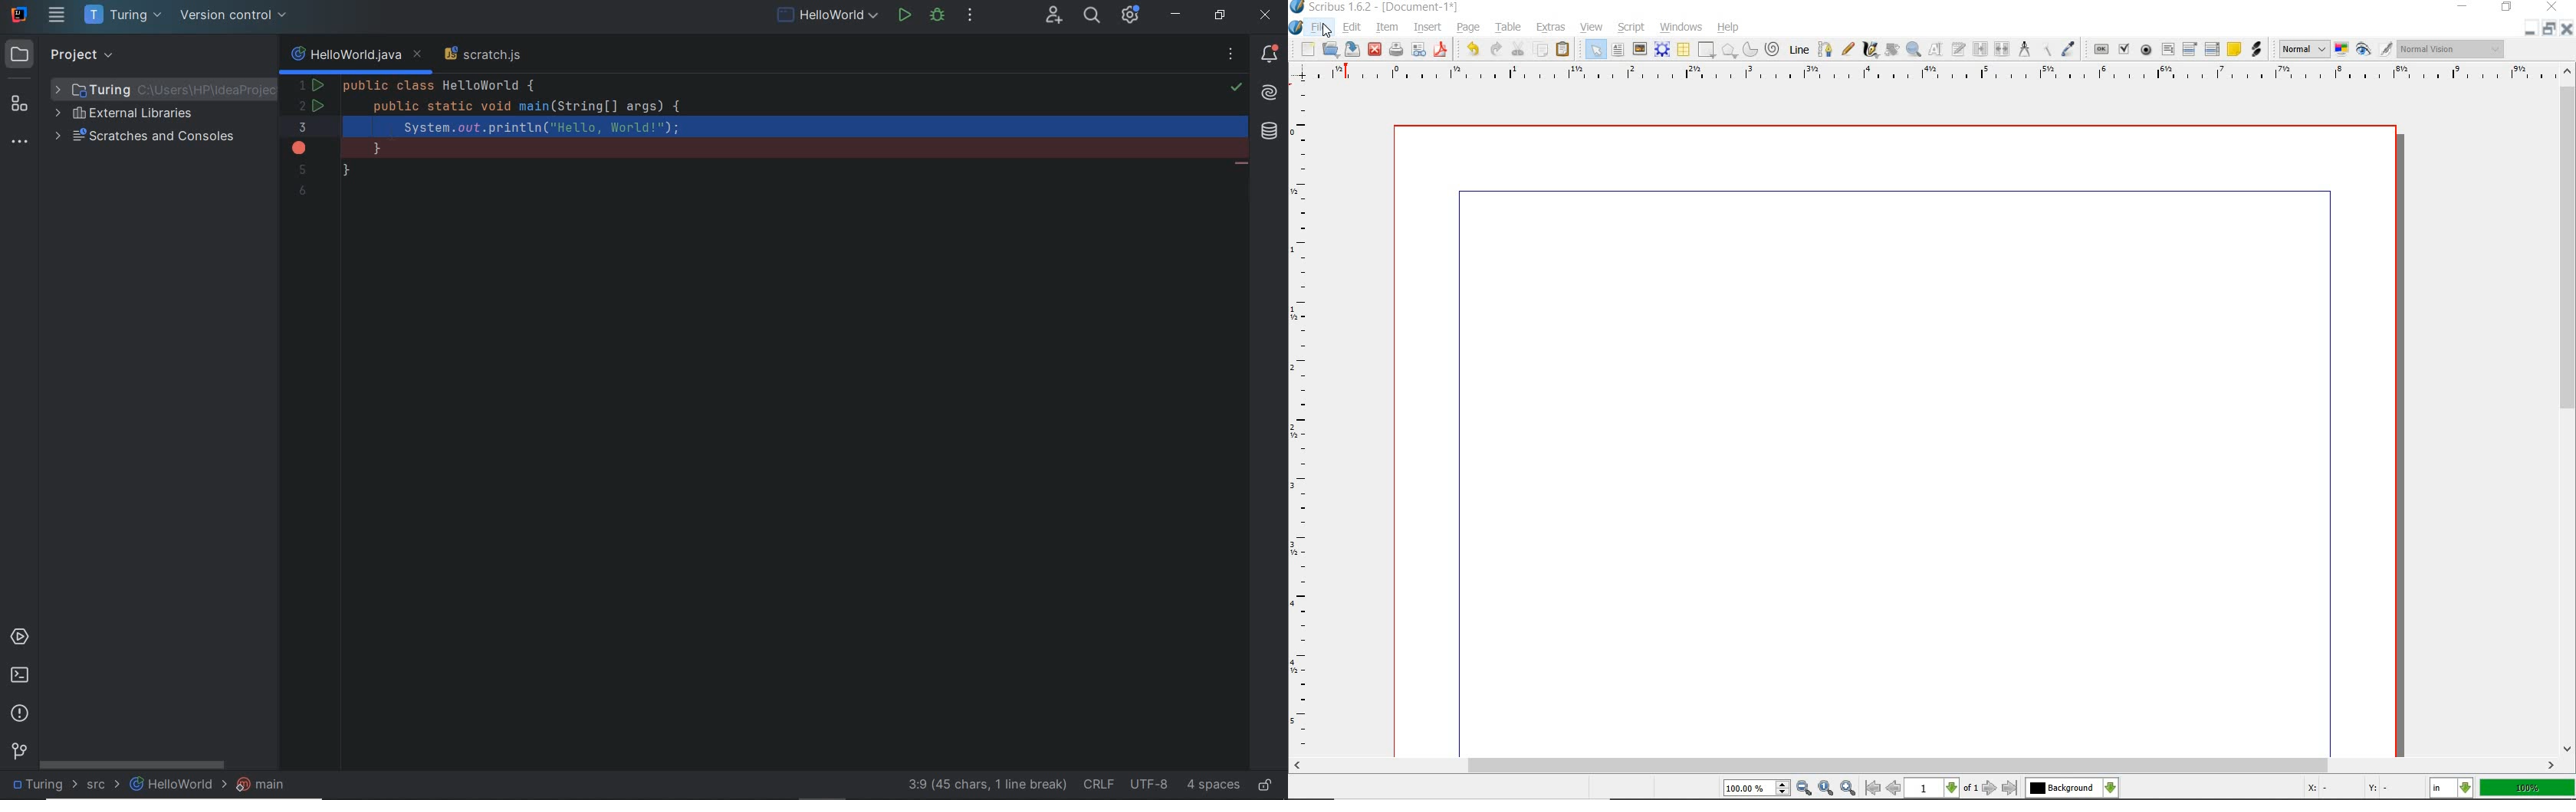 The width and height of the screenshot is (2576, 812). Describe the element at coordinates (1936, 48) in the screenshot. I see `edit contents of frame` at that location.